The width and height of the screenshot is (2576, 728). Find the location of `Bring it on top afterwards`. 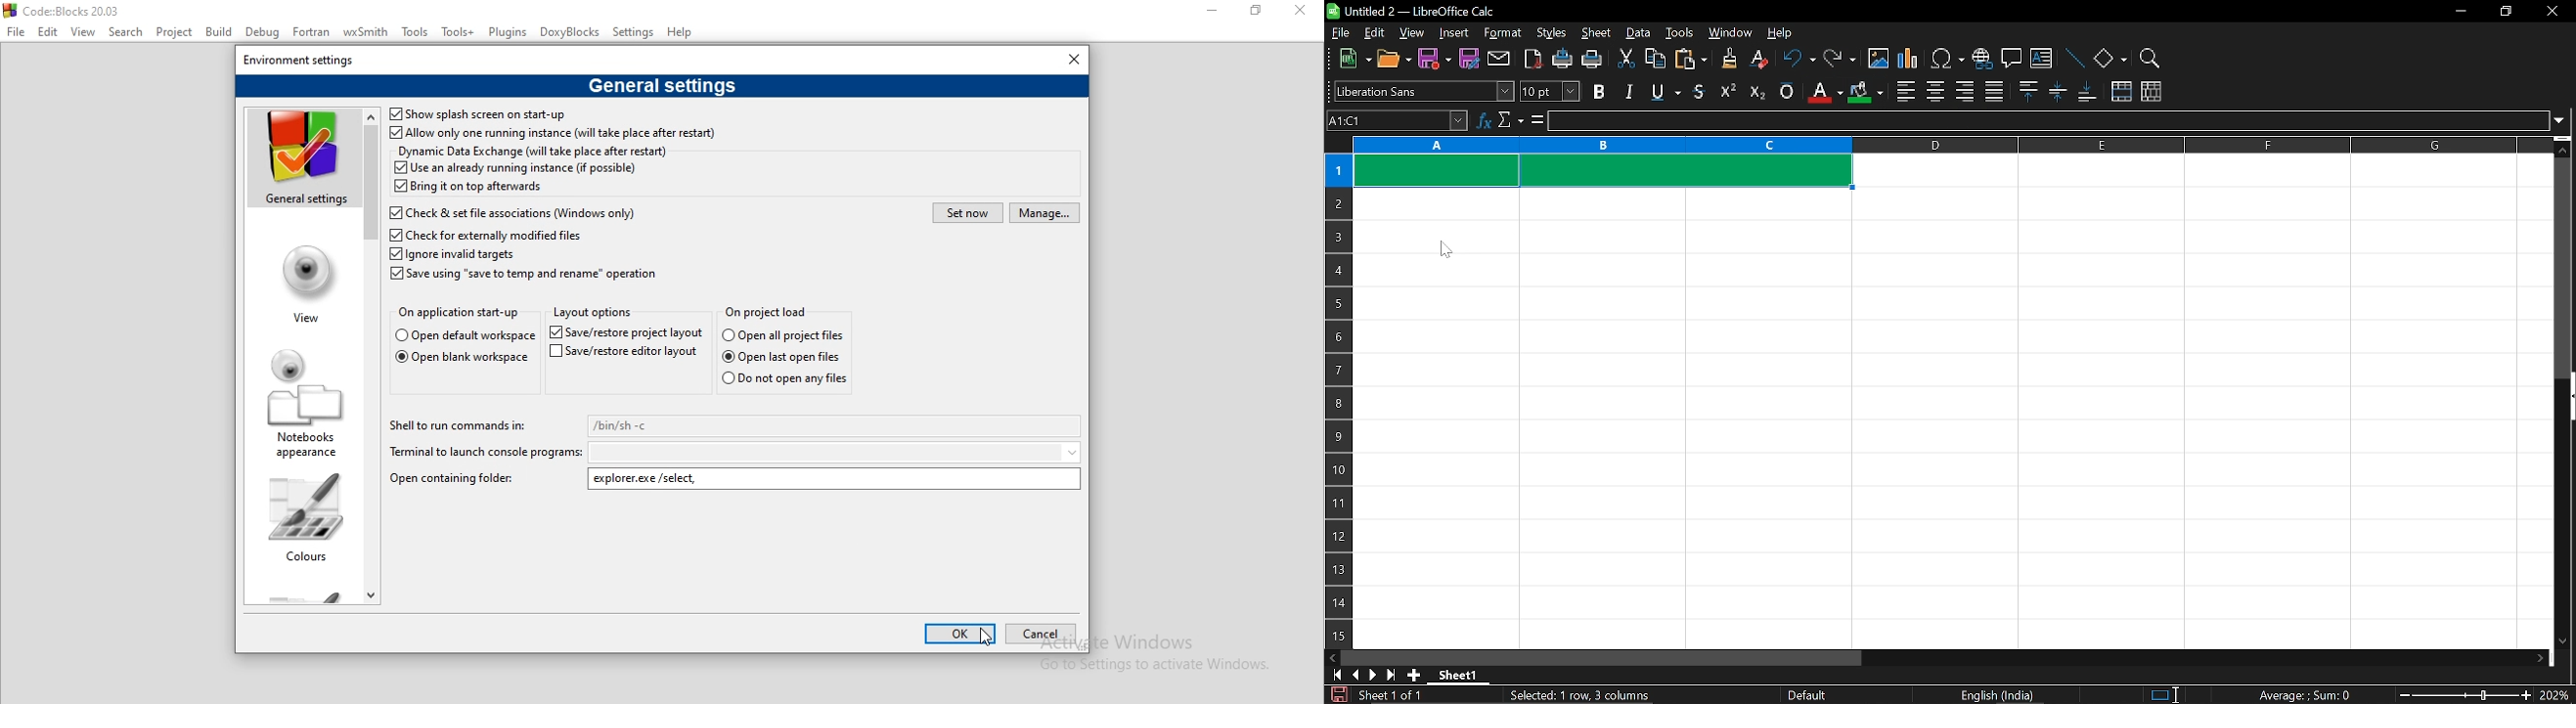

Bring it on top afterwards is located at coordinates (471, 188).